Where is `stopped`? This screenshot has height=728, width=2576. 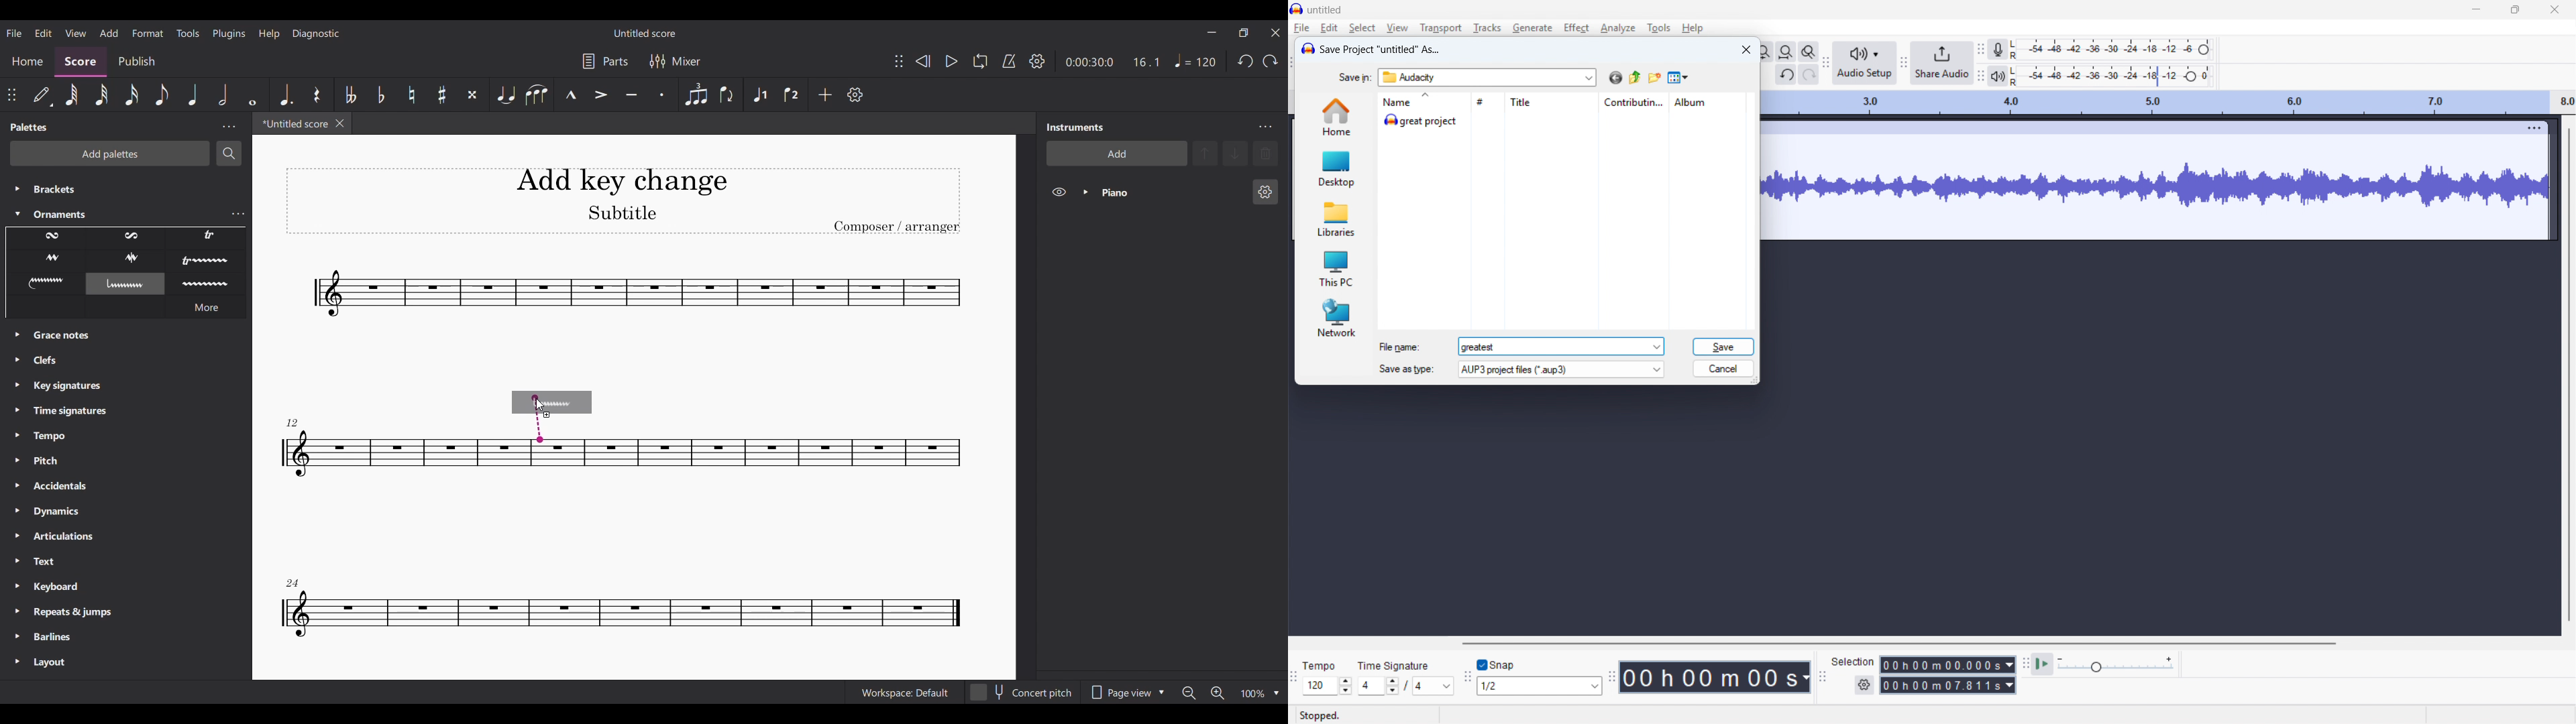
stopped is located at coordinates (1322, 716).